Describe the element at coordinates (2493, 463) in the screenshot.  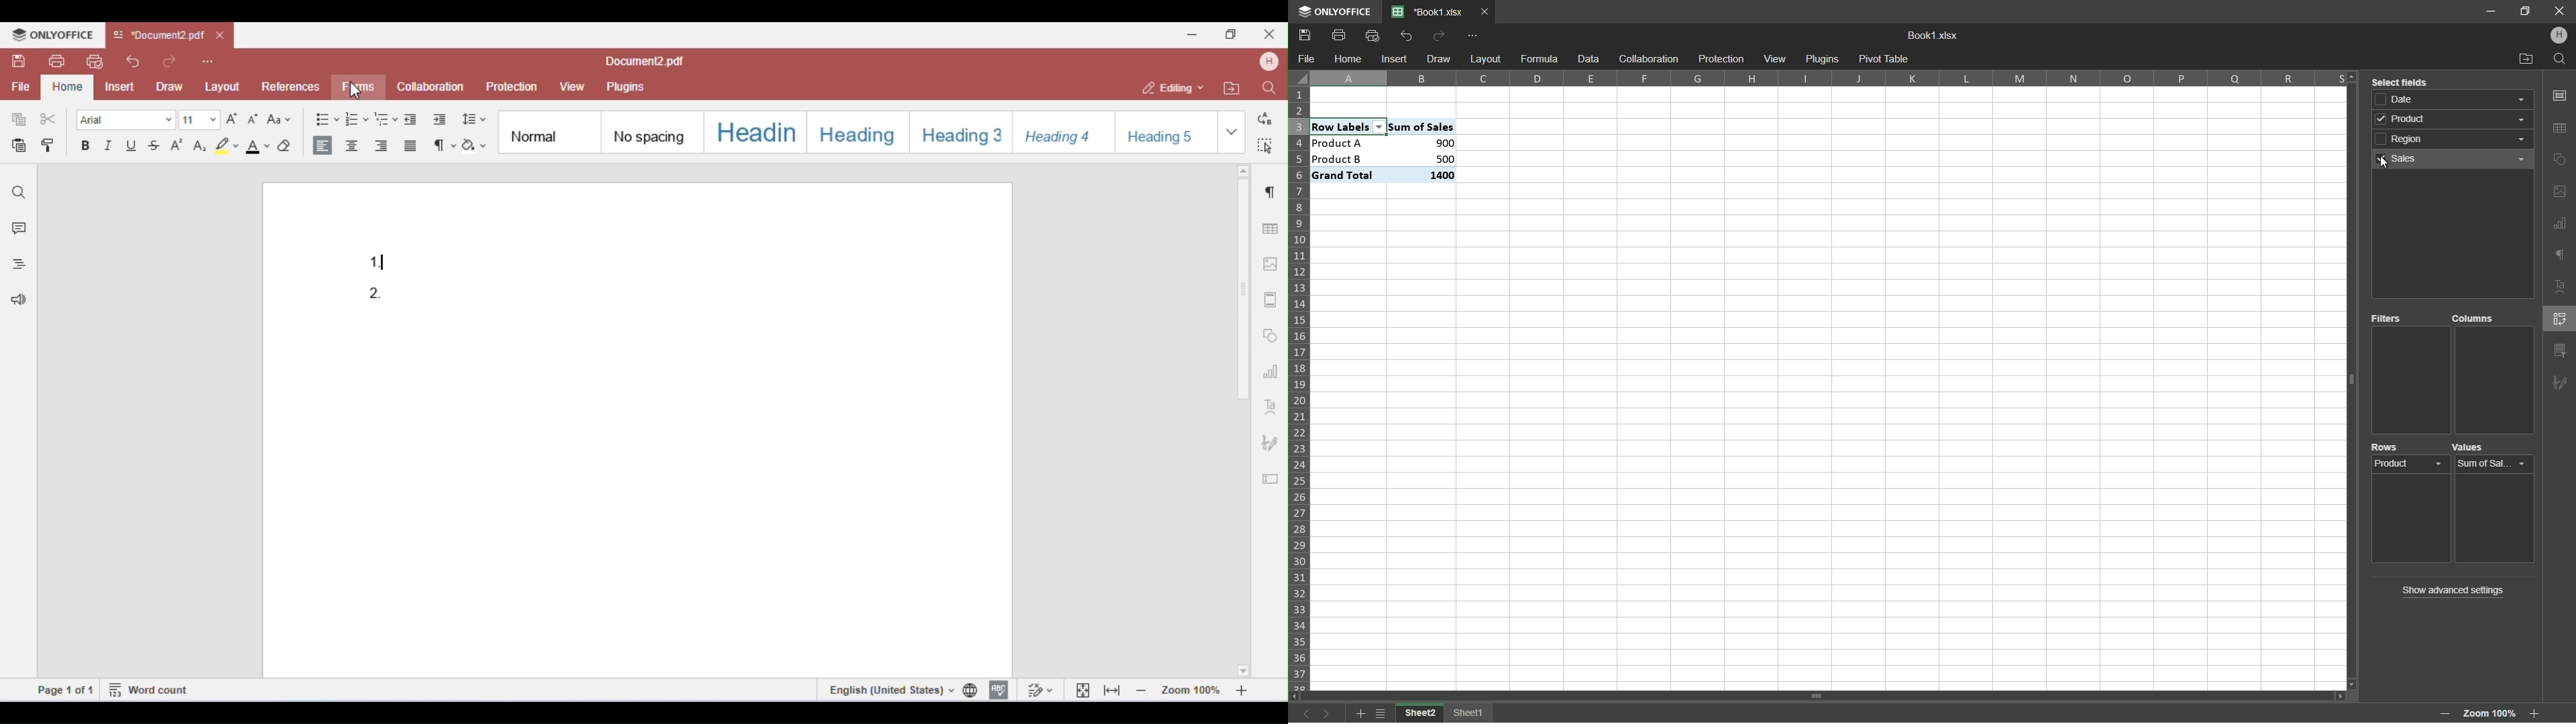
I see `Sum of sales` at that location.